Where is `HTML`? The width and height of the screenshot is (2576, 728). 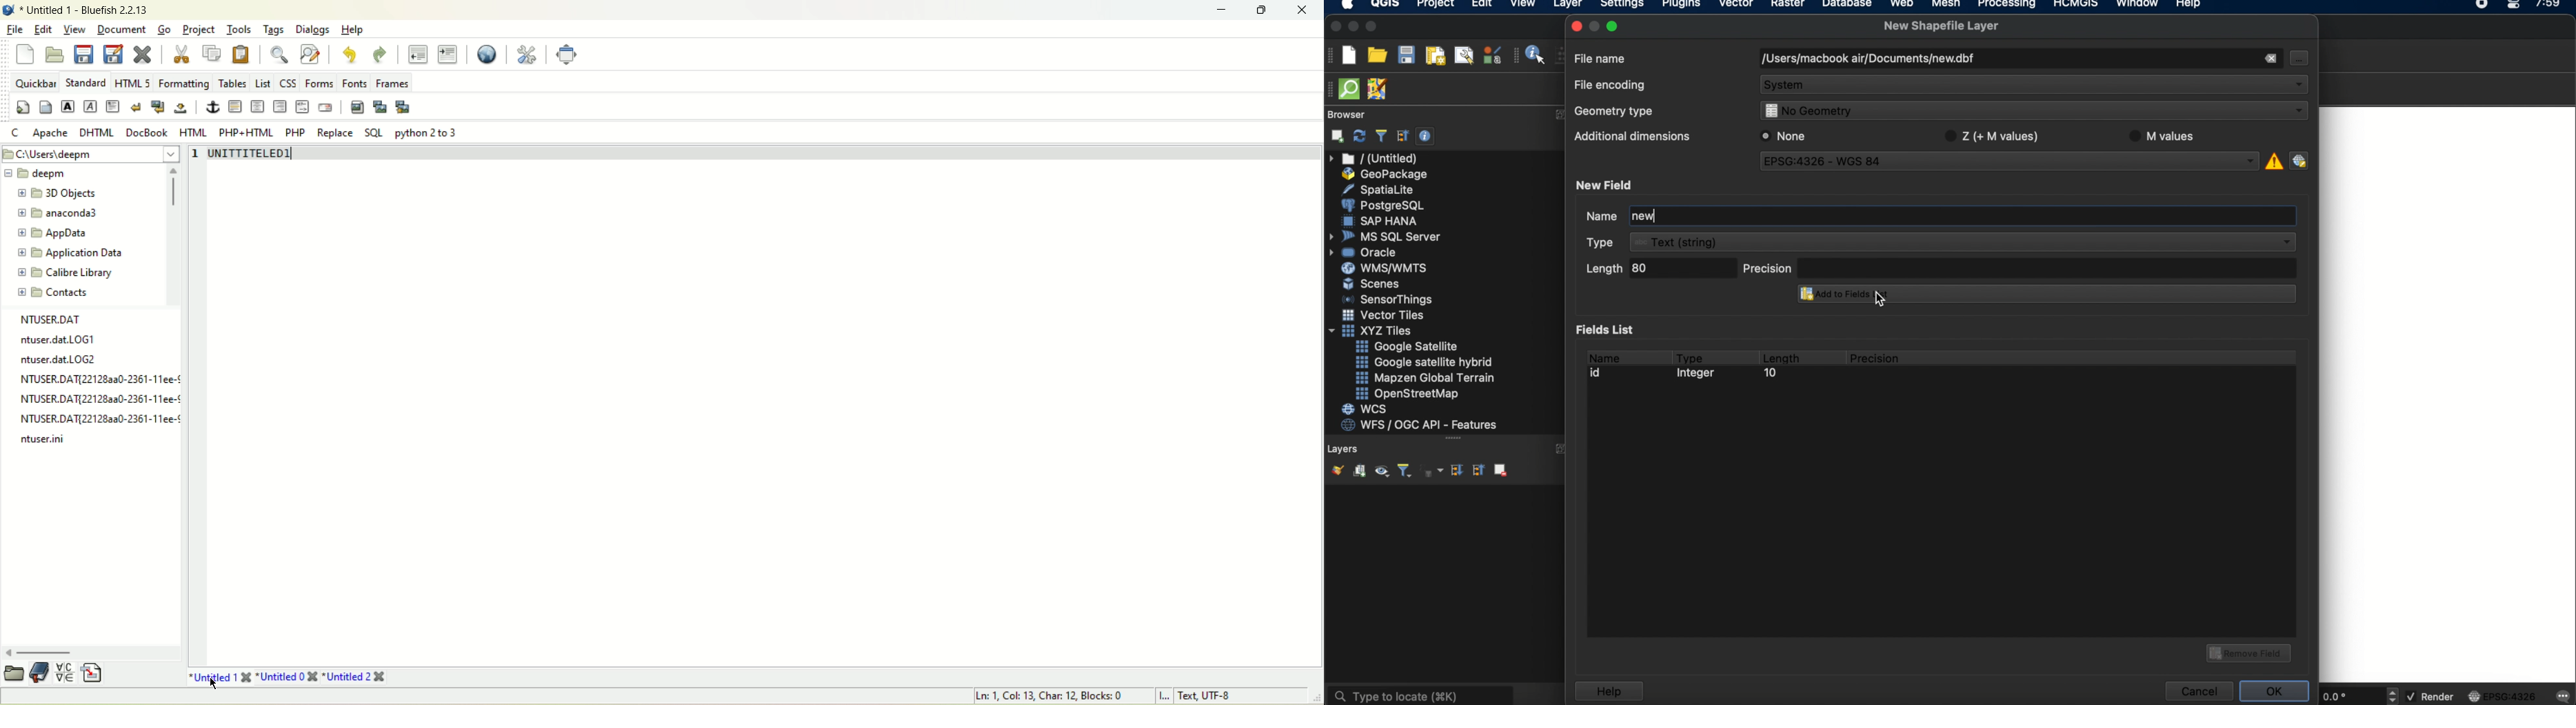 HTML is located at coordinates (192, 132).